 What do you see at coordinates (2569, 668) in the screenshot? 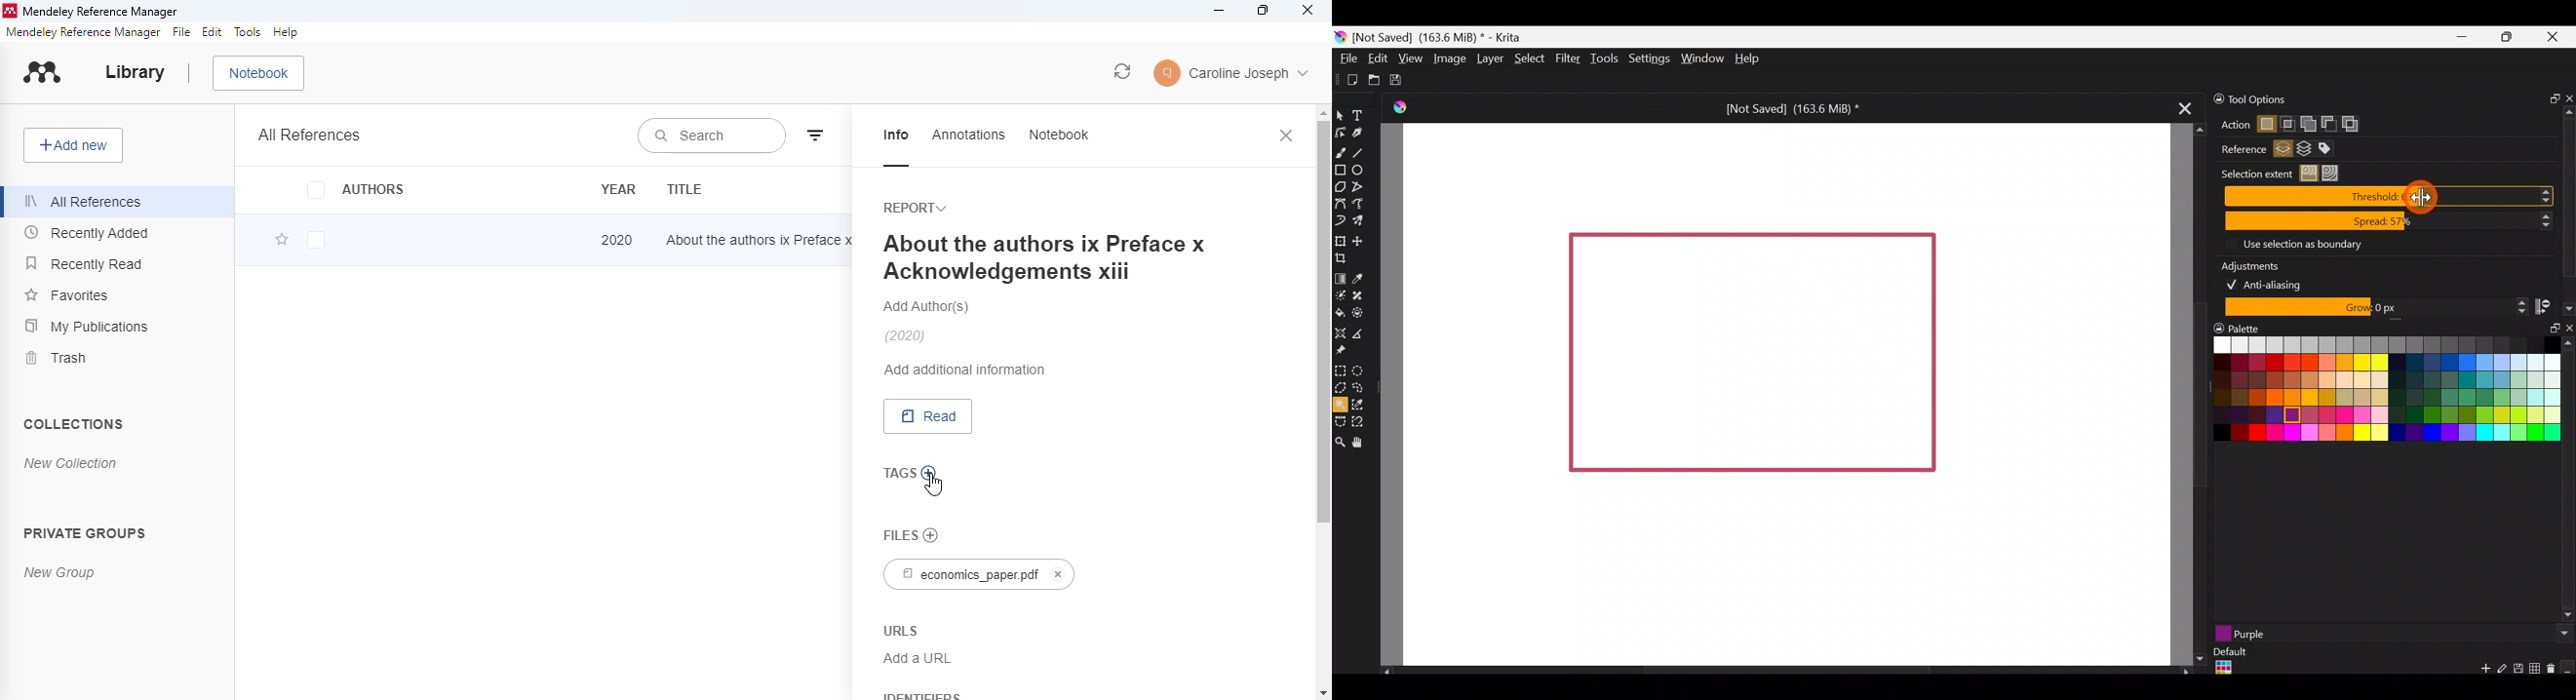
I see `Lock the current palette` at bounding box center [2569, 668].